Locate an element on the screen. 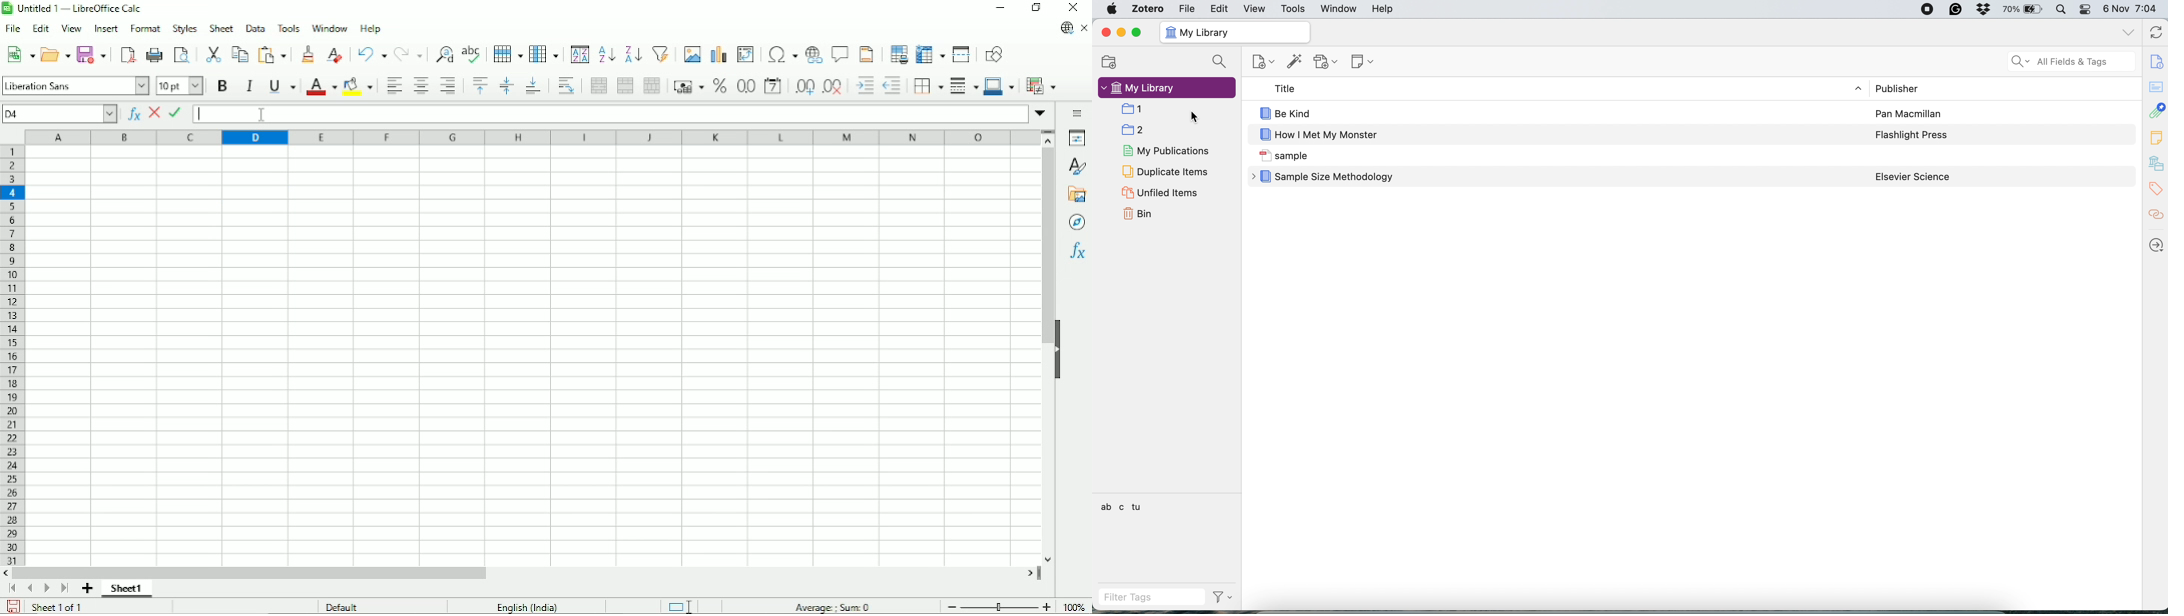 The height and width of the screenshot is (616, 2184). search fields and tags is located at coordinates (2065, 60).